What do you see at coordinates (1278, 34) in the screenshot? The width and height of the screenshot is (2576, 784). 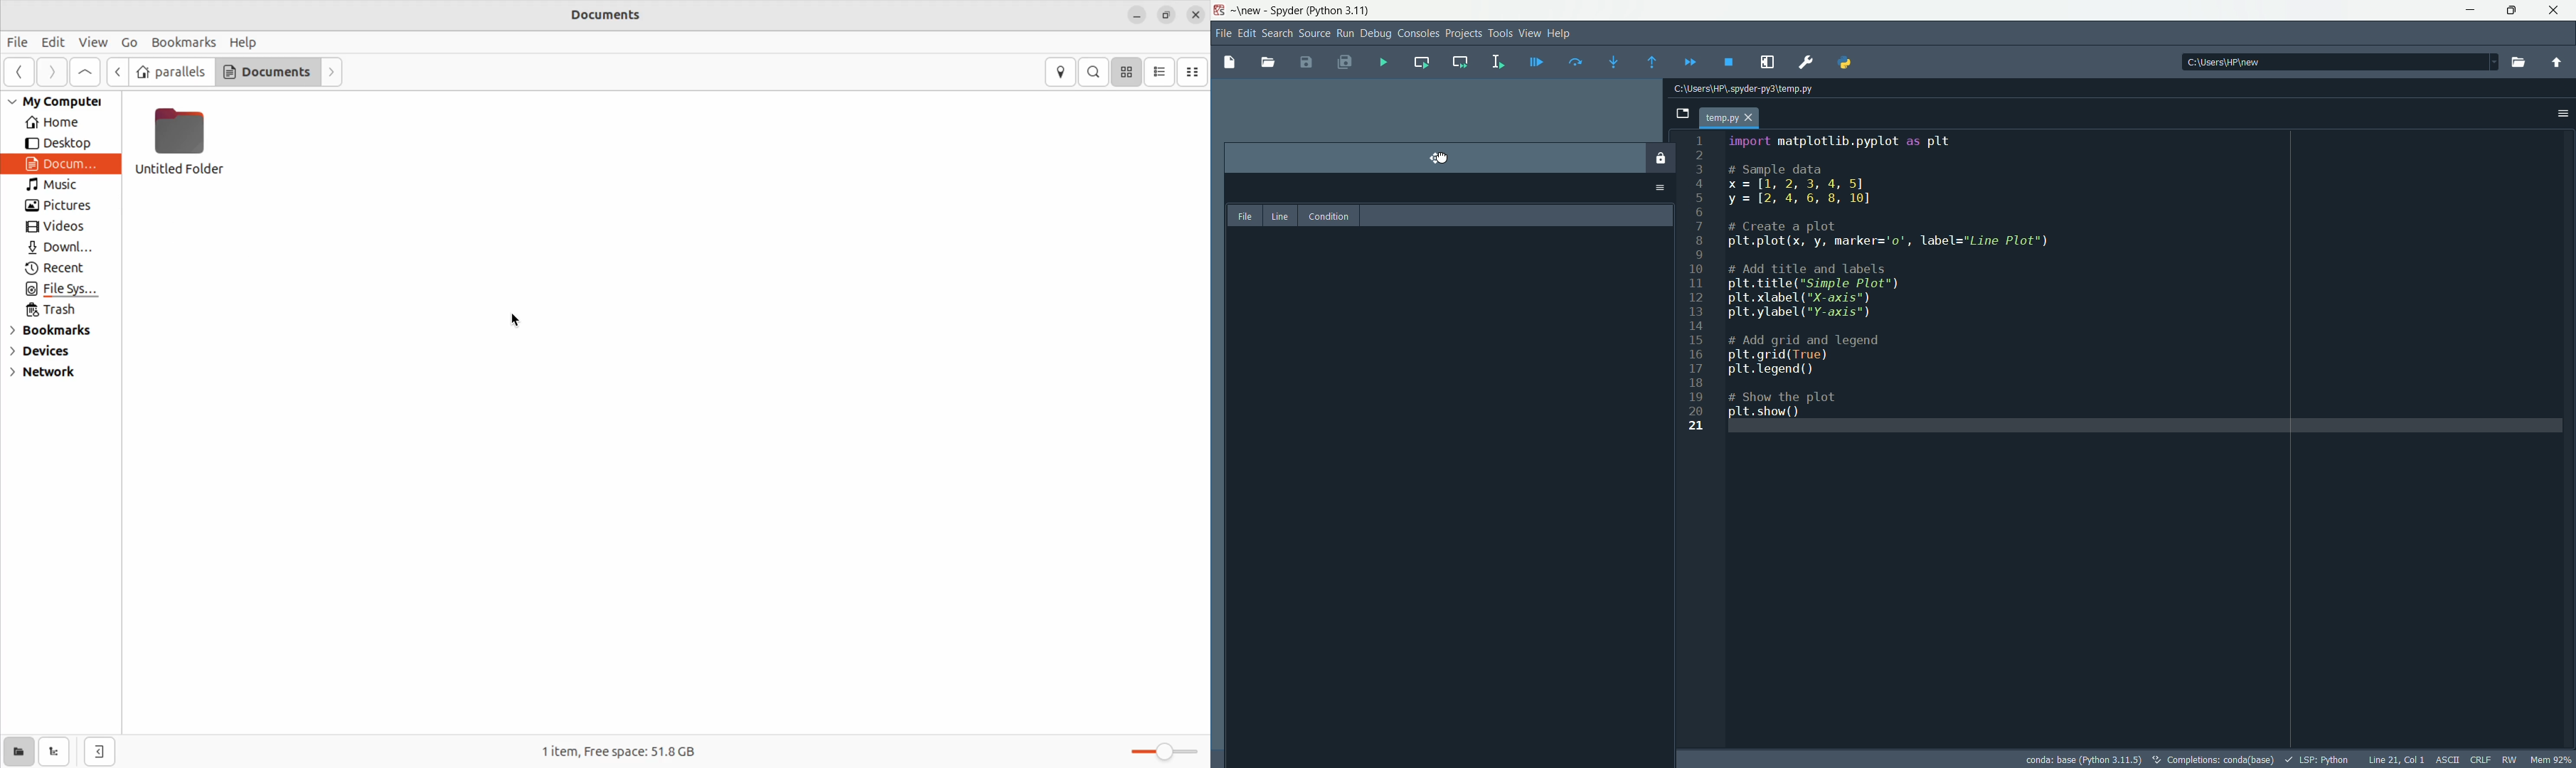 I see `search menu` at bounding box center [1278, 34].